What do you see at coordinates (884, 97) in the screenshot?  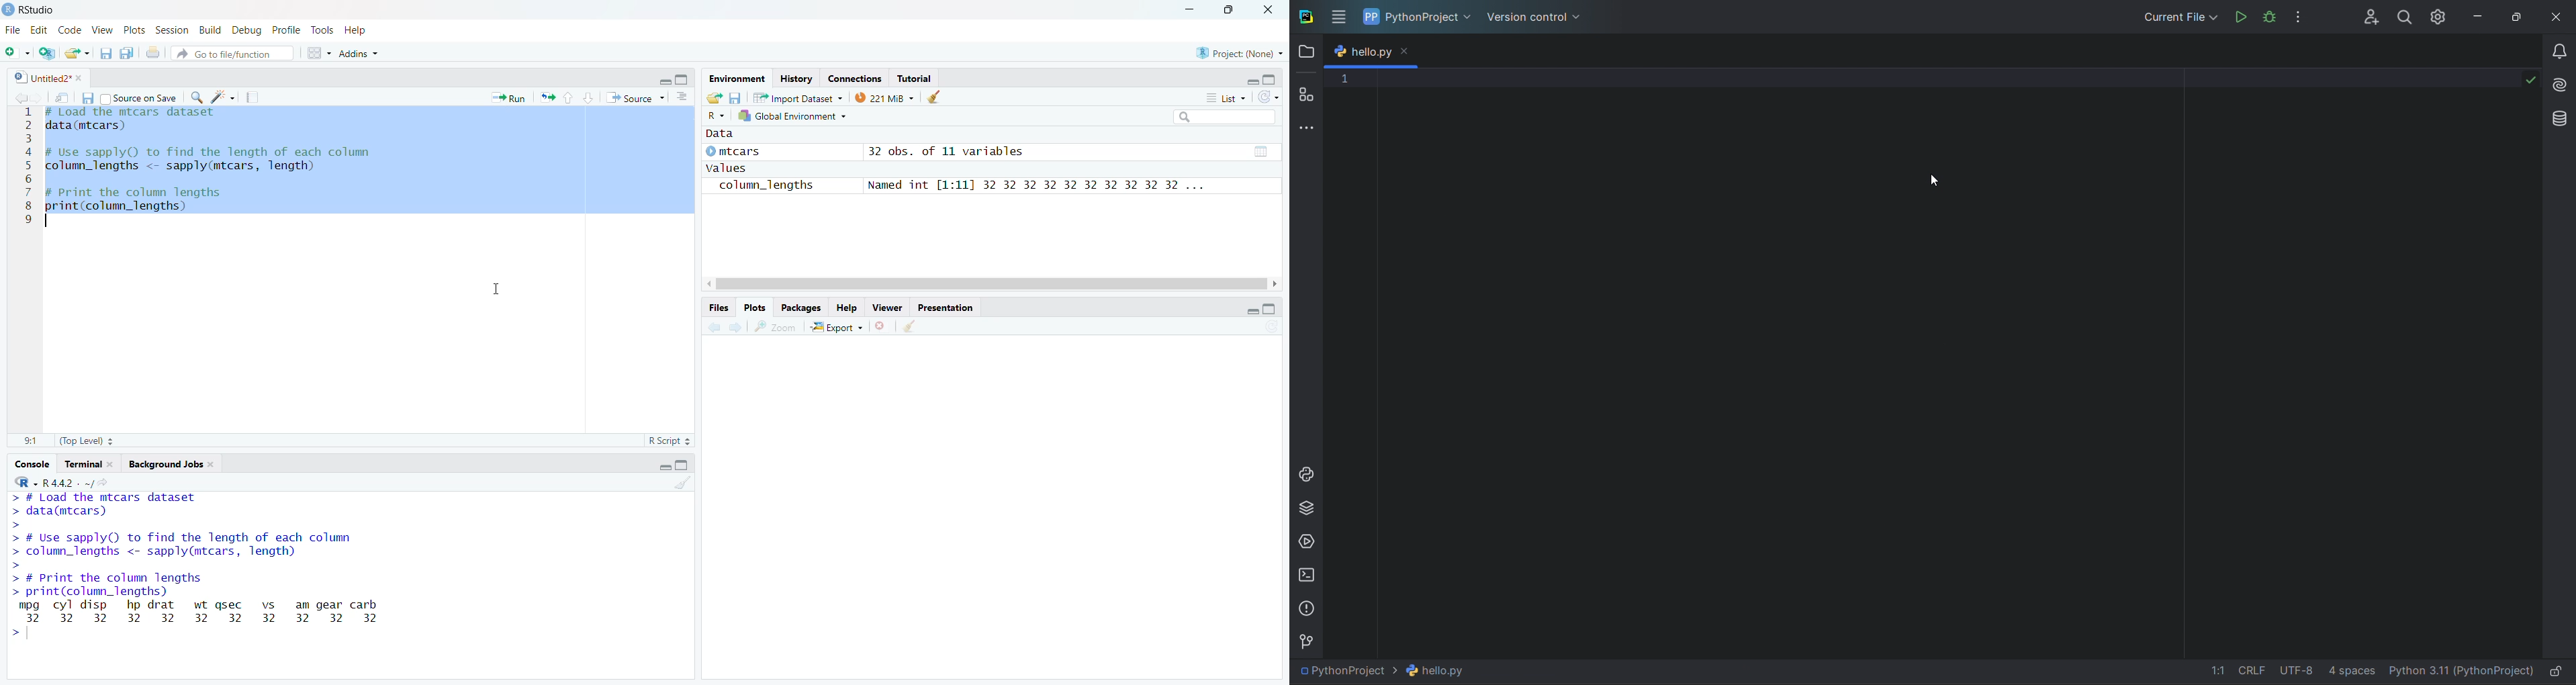 I see `219MiB` at bounding box center [884, 97].